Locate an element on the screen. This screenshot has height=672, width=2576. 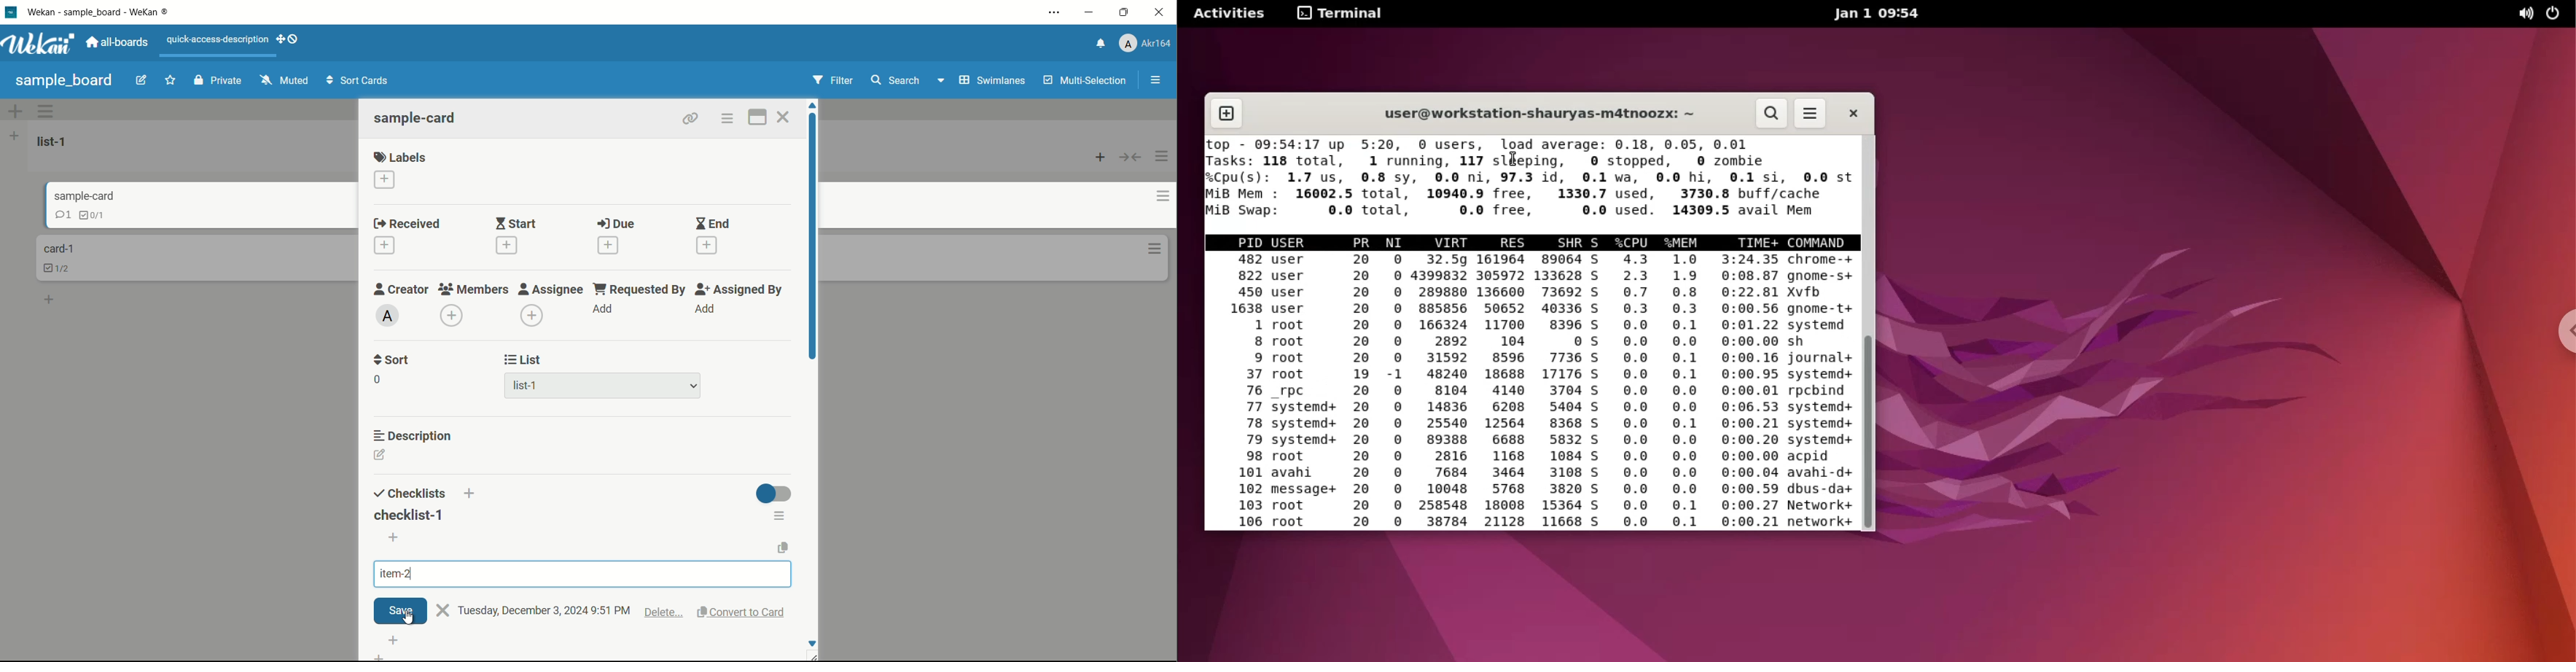
private is located at coordinates (220, 80).